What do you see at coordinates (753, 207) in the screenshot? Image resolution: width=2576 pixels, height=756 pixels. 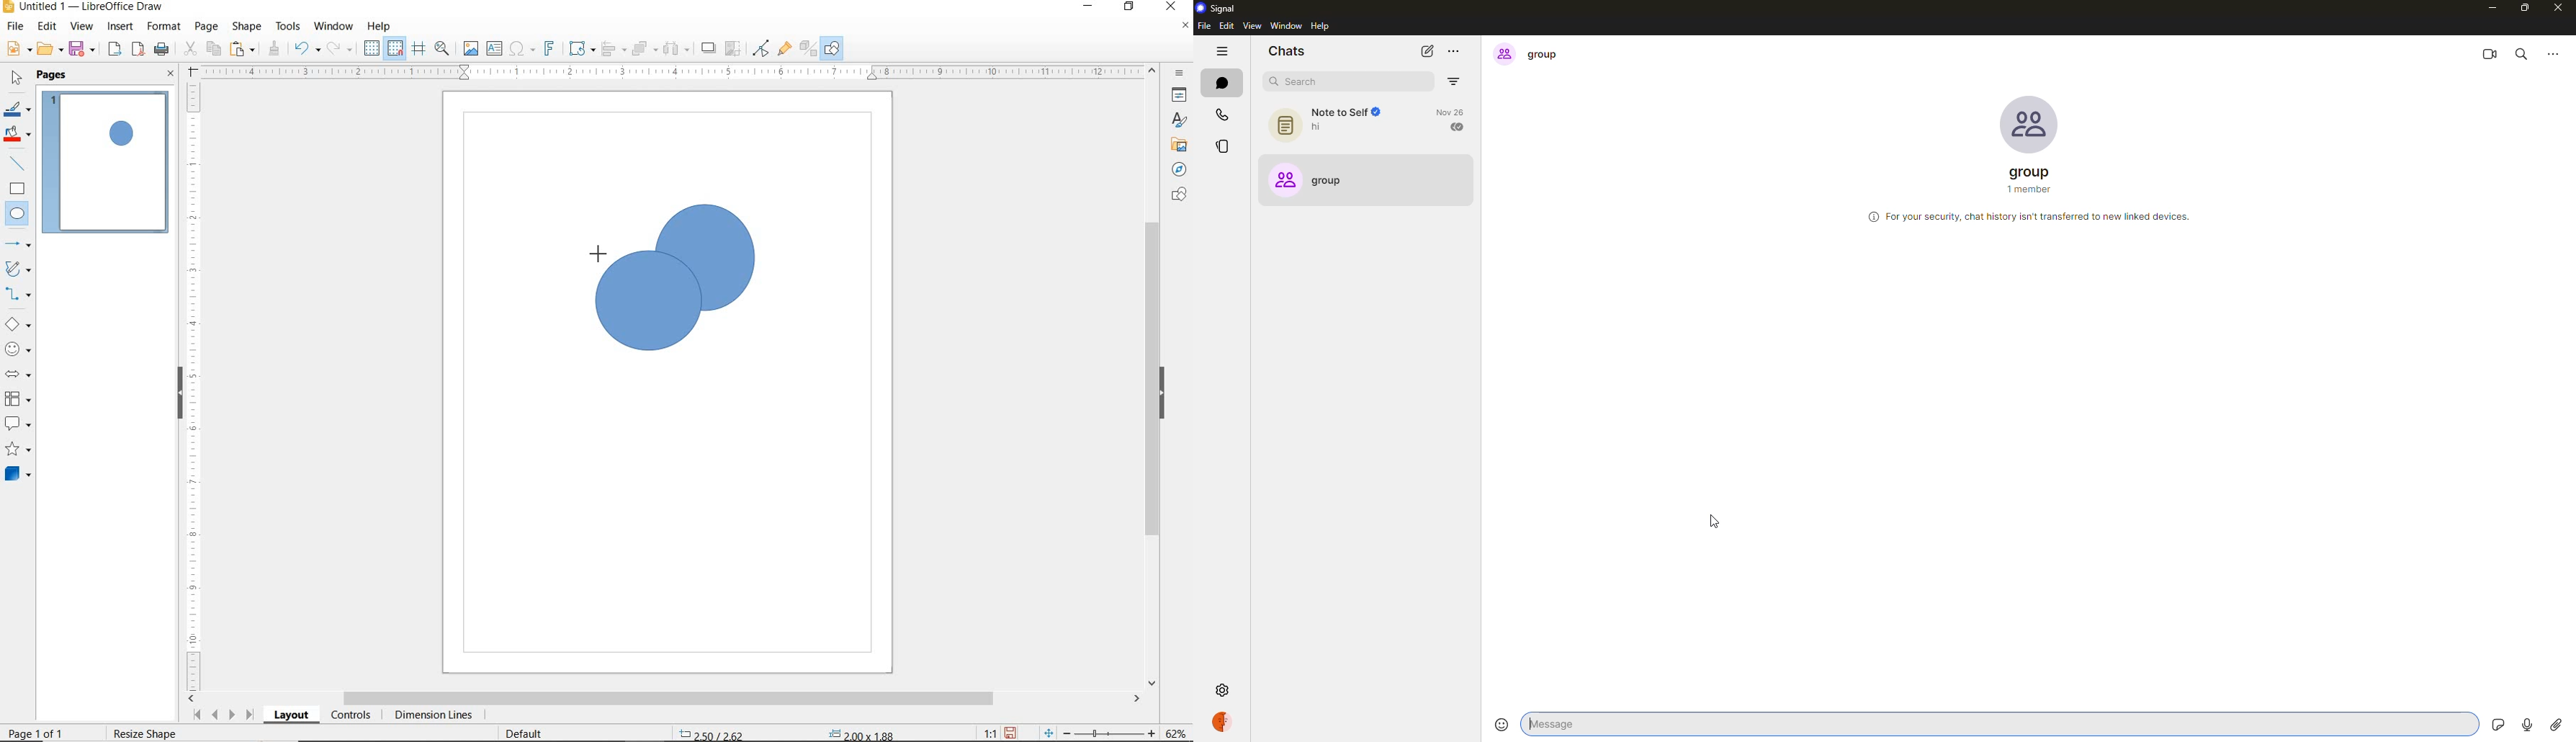 I see `ELLIPSE TOO AT DRAG` at bounding box center [753, 207].